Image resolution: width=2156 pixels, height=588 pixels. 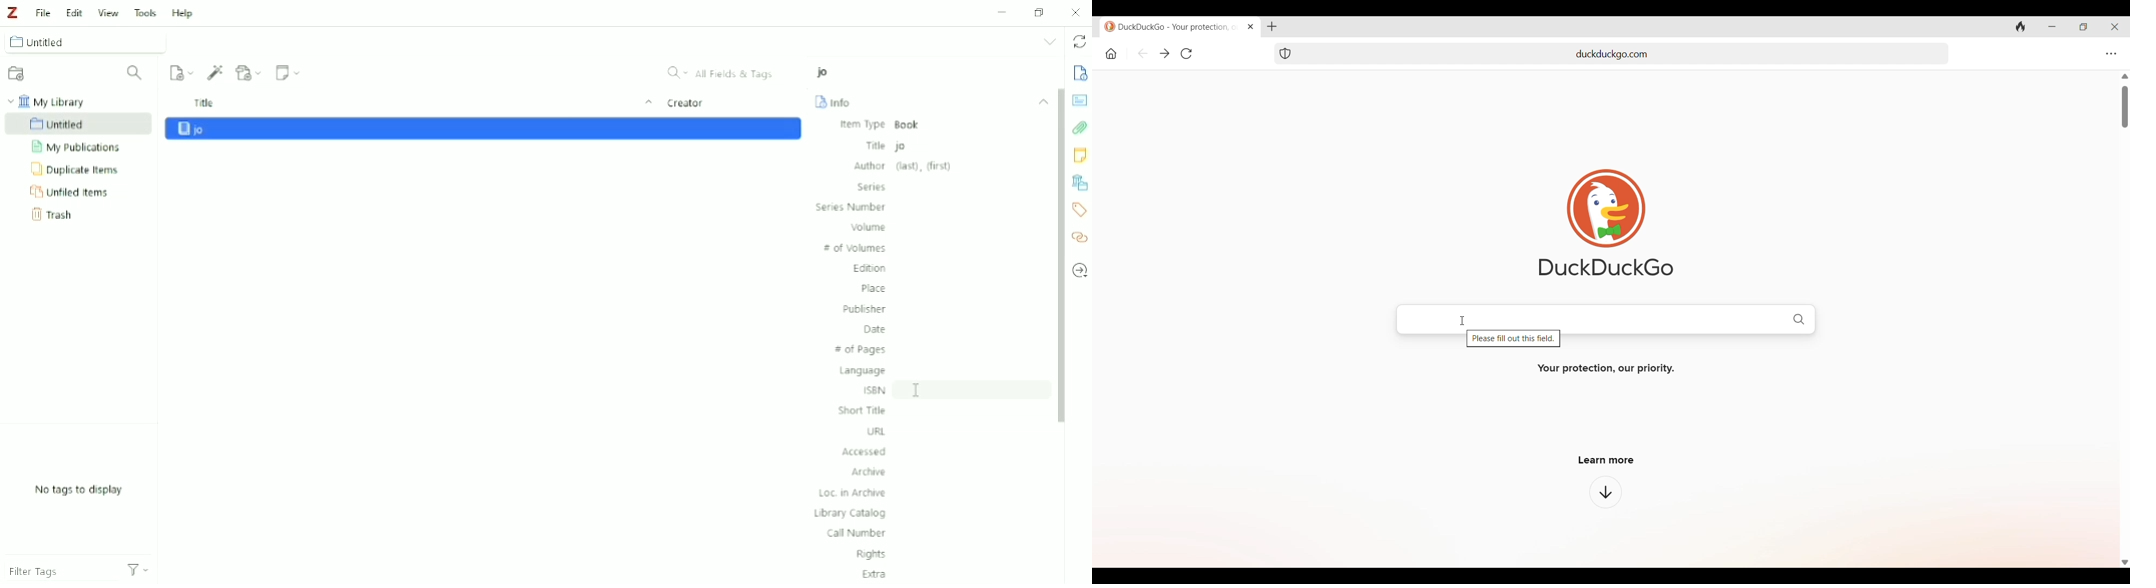 What do you see at coordinates (874, 390) in the screenshot?
I see `ISBN` at bounding box center [874, 390].